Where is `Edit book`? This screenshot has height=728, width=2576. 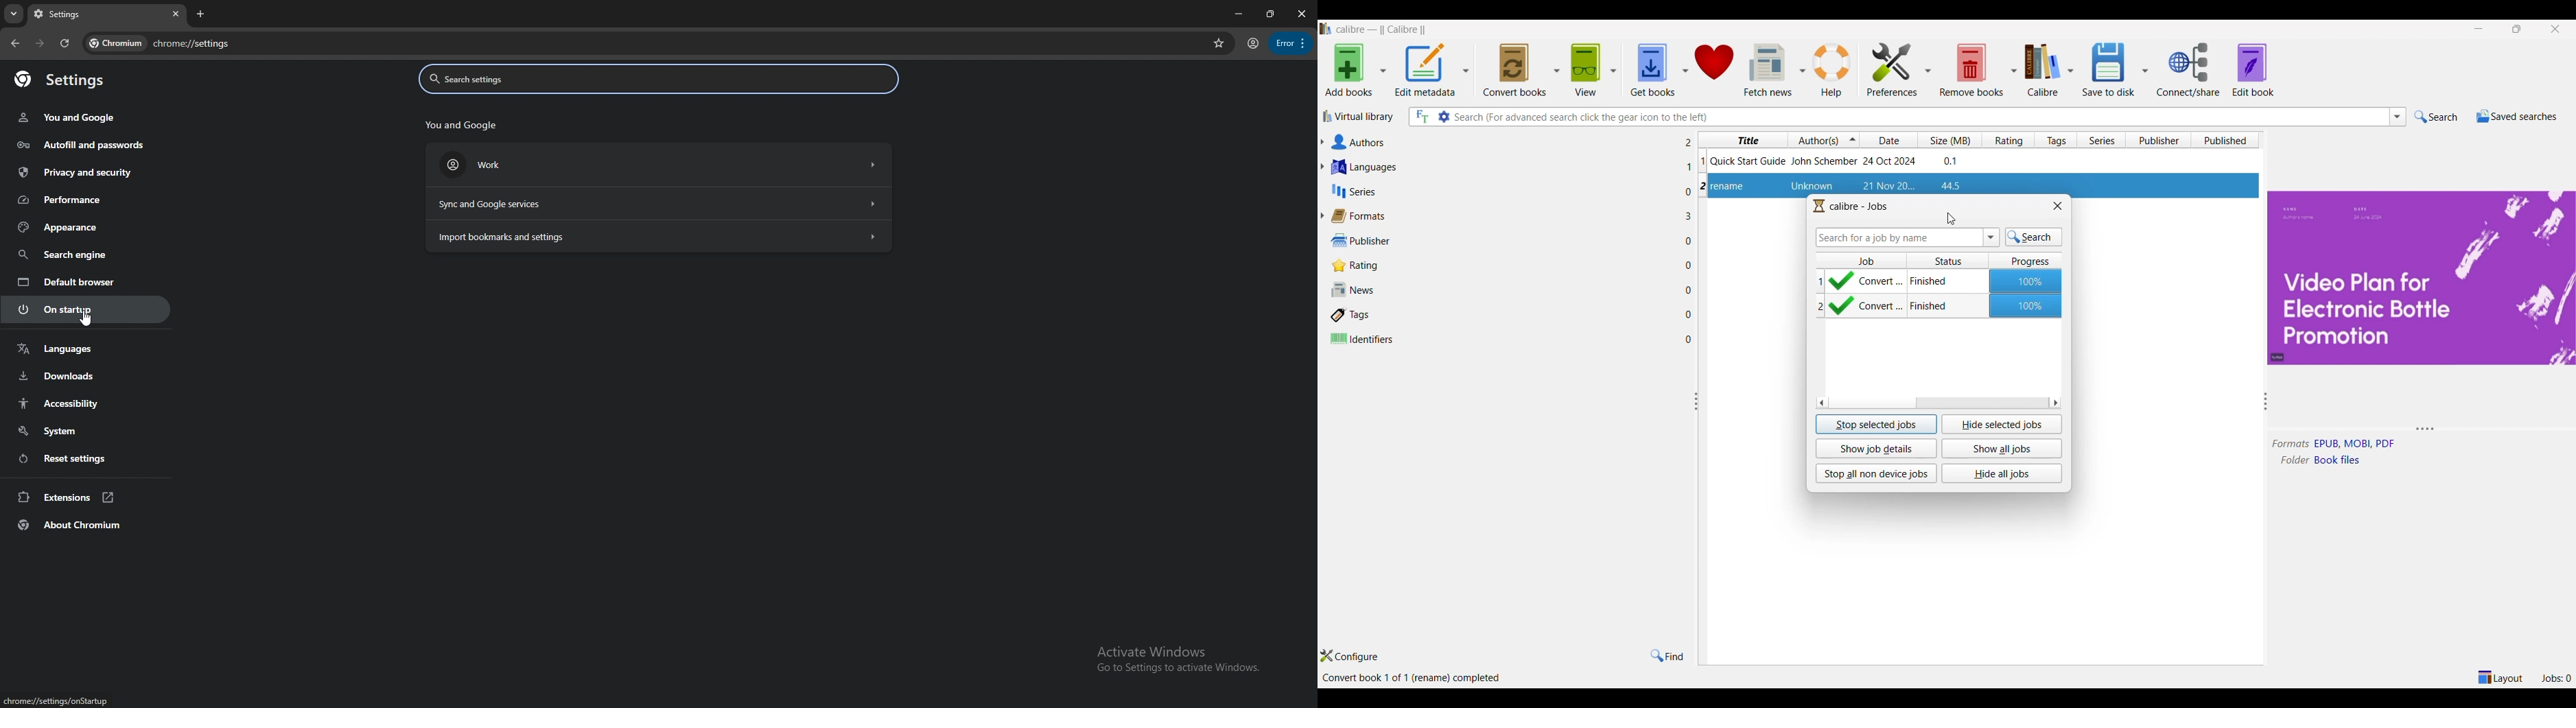 Edit book is located at coordinates (2253, 70).